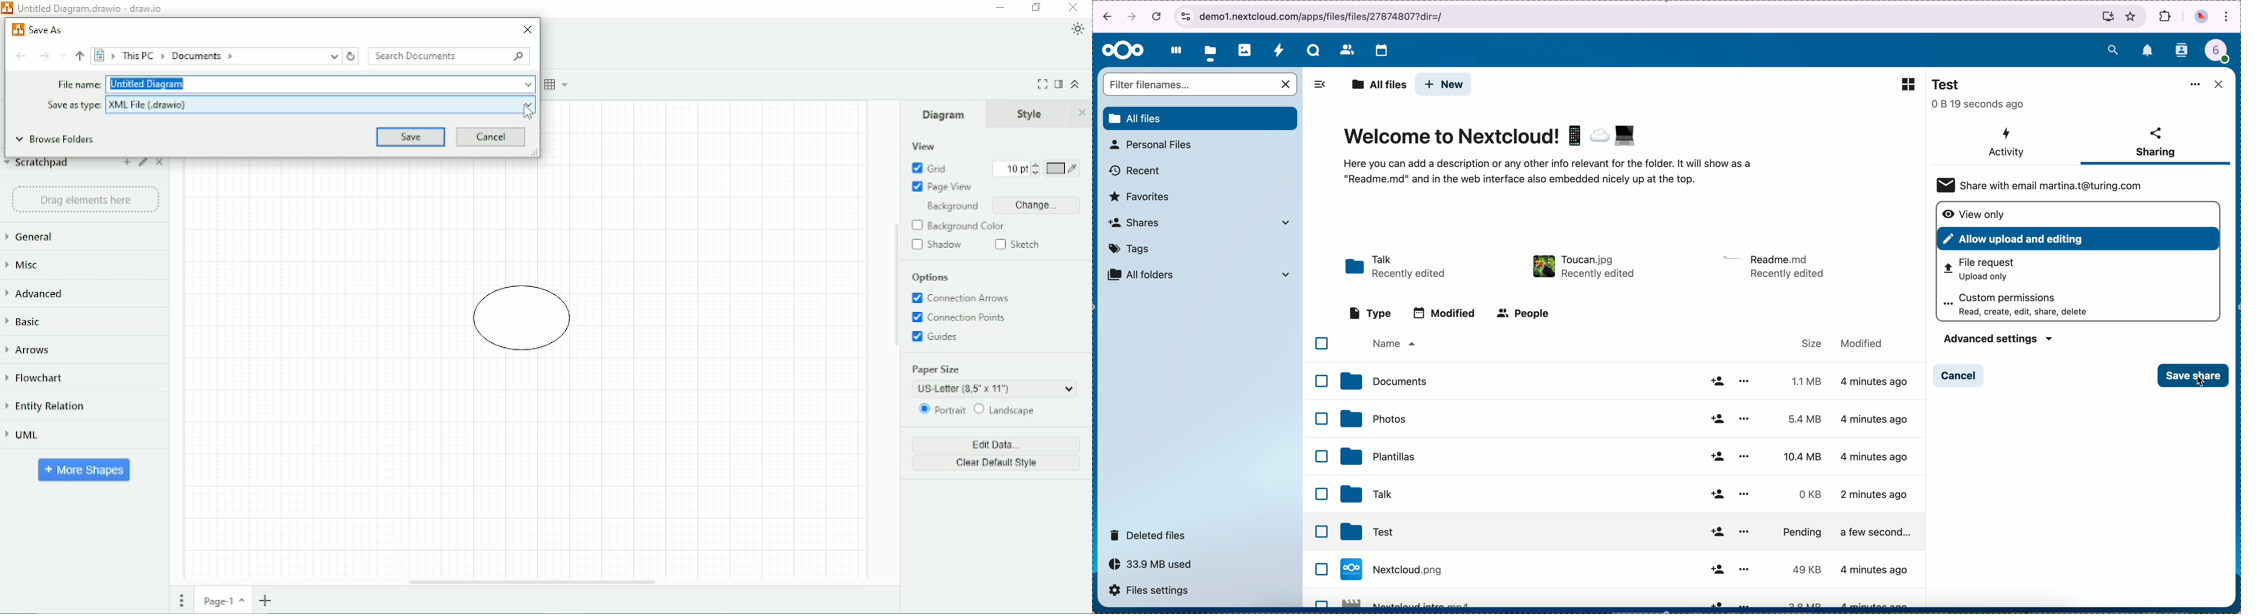  What do you see at coordinates (295, 85) in the screenshot?
I see `File name: Untitled Diagram` at bounding box center [295, 85].